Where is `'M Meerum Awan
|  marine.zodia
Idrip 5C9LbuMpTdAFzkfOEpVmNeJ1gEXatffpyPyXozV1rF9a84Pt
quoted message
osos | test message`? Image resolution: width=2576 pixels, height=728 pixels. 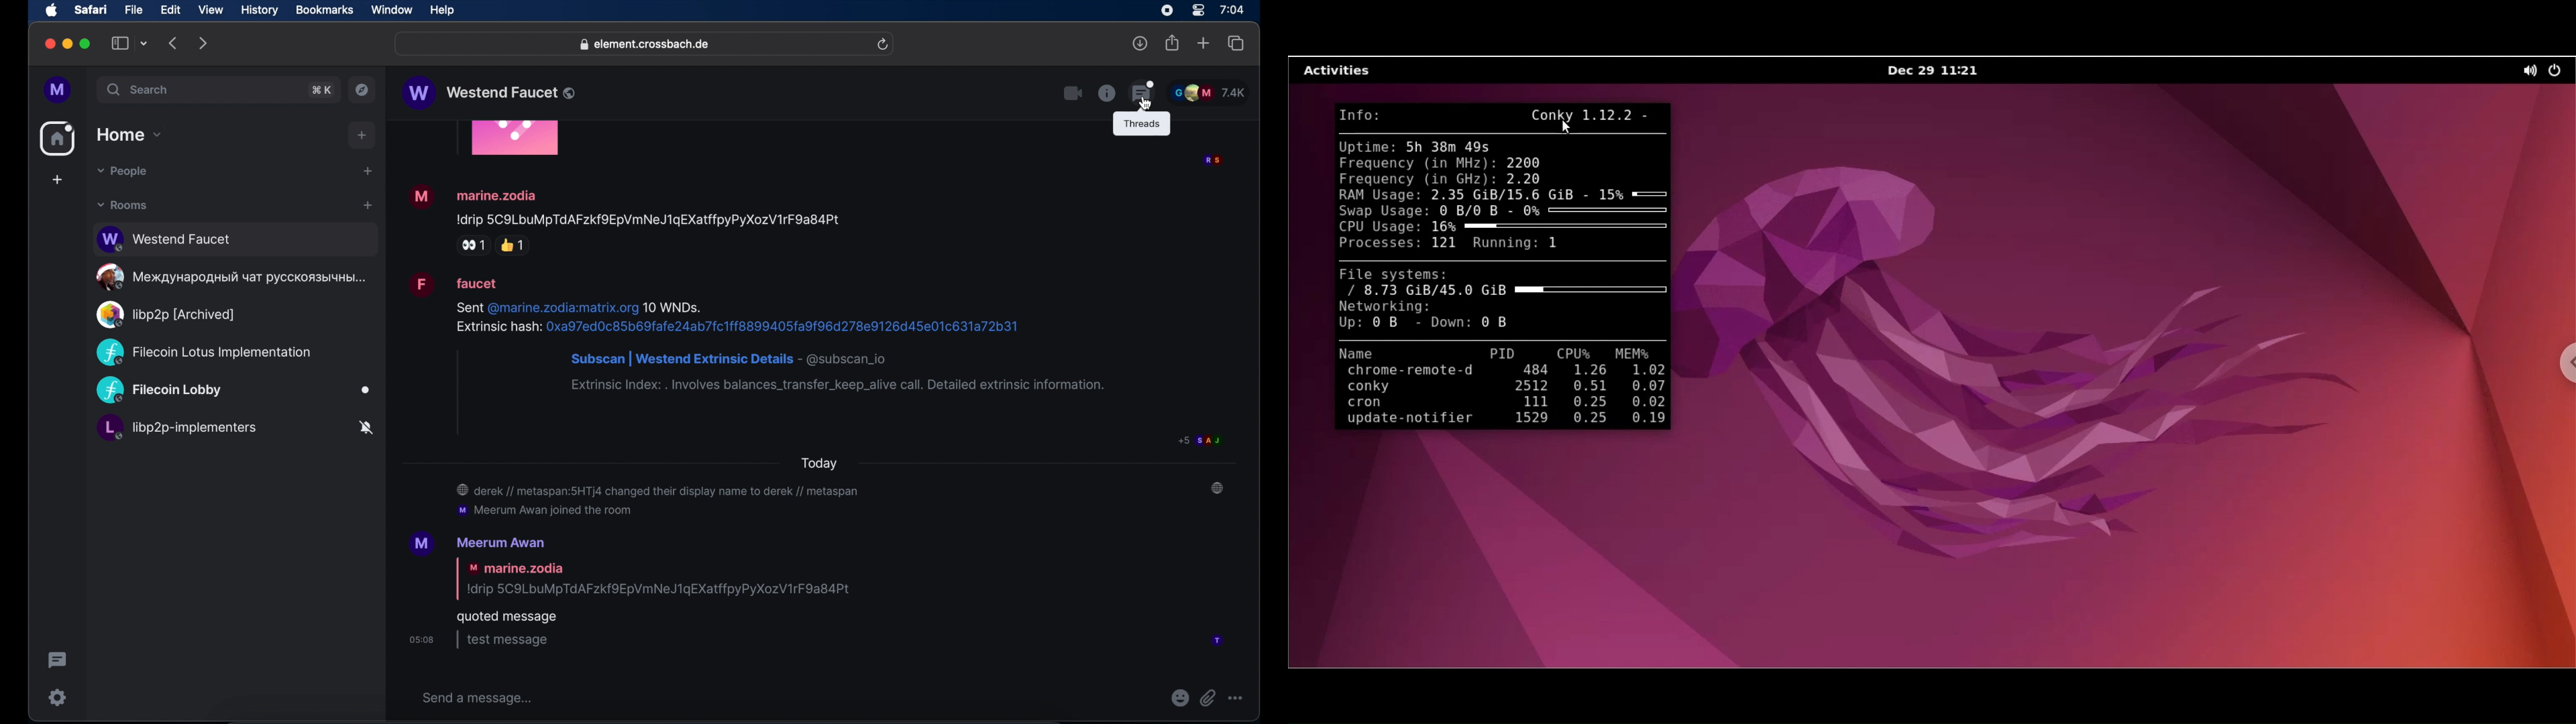 'M Meerum Awan
|  marine.zodia
Idrip 5C9LbuMpTdAFzkfOEpVmNeJ1gEXatffpyPyXozV1rF9a84Pt
quoted message
osos | test message is located at coordinates (641, 589).